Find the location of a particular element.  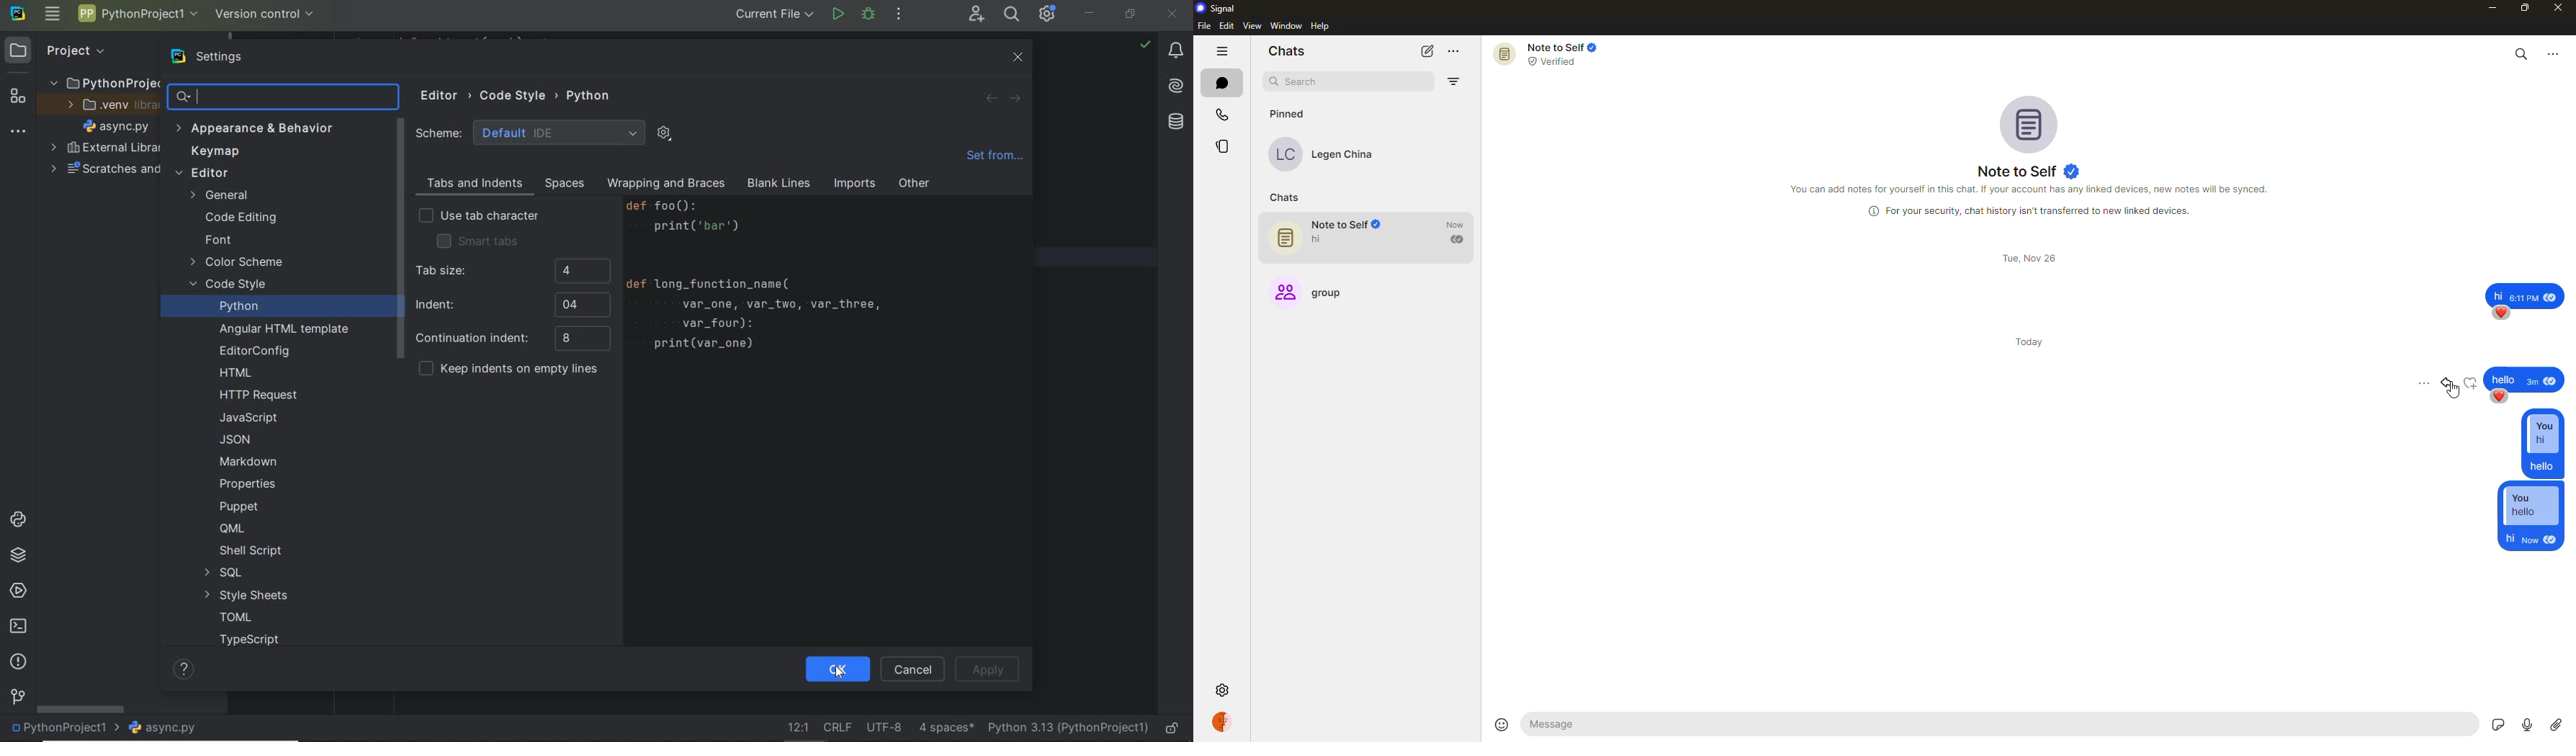

day is located at coordinates (2029, 259).